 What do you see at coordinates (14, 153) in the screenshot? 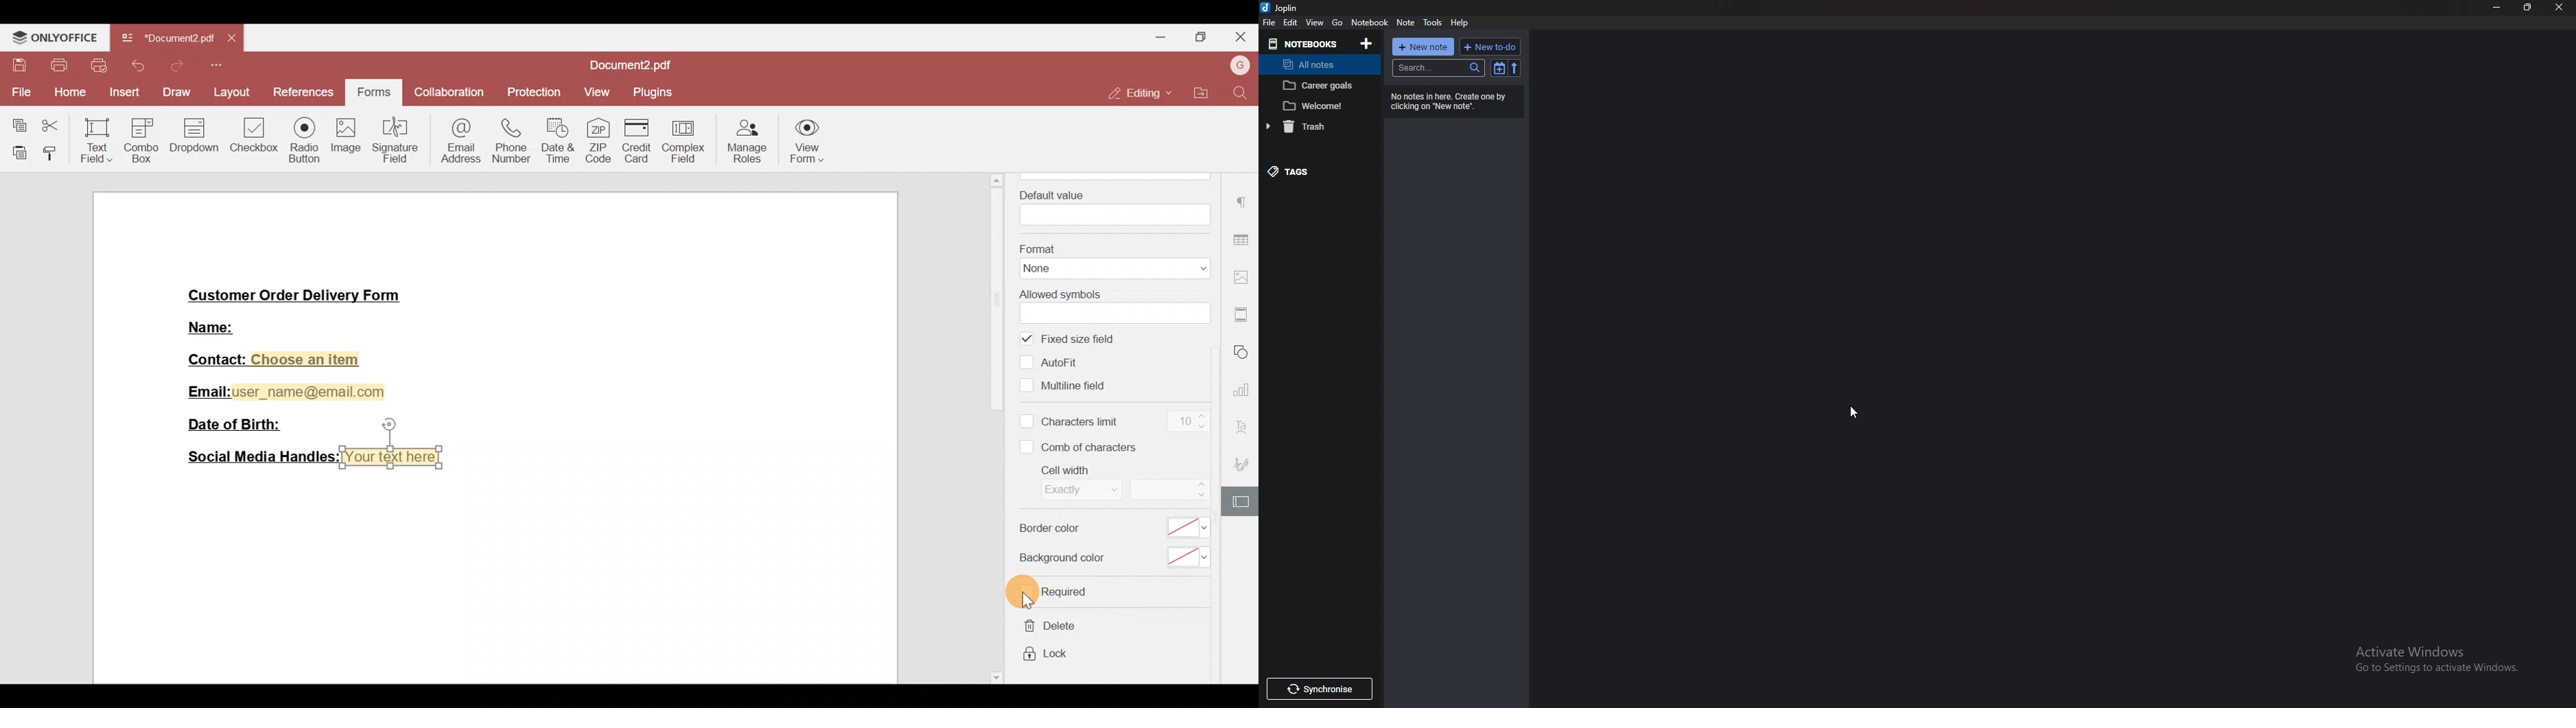
I see `Paste` at bounding box center [14, 153].